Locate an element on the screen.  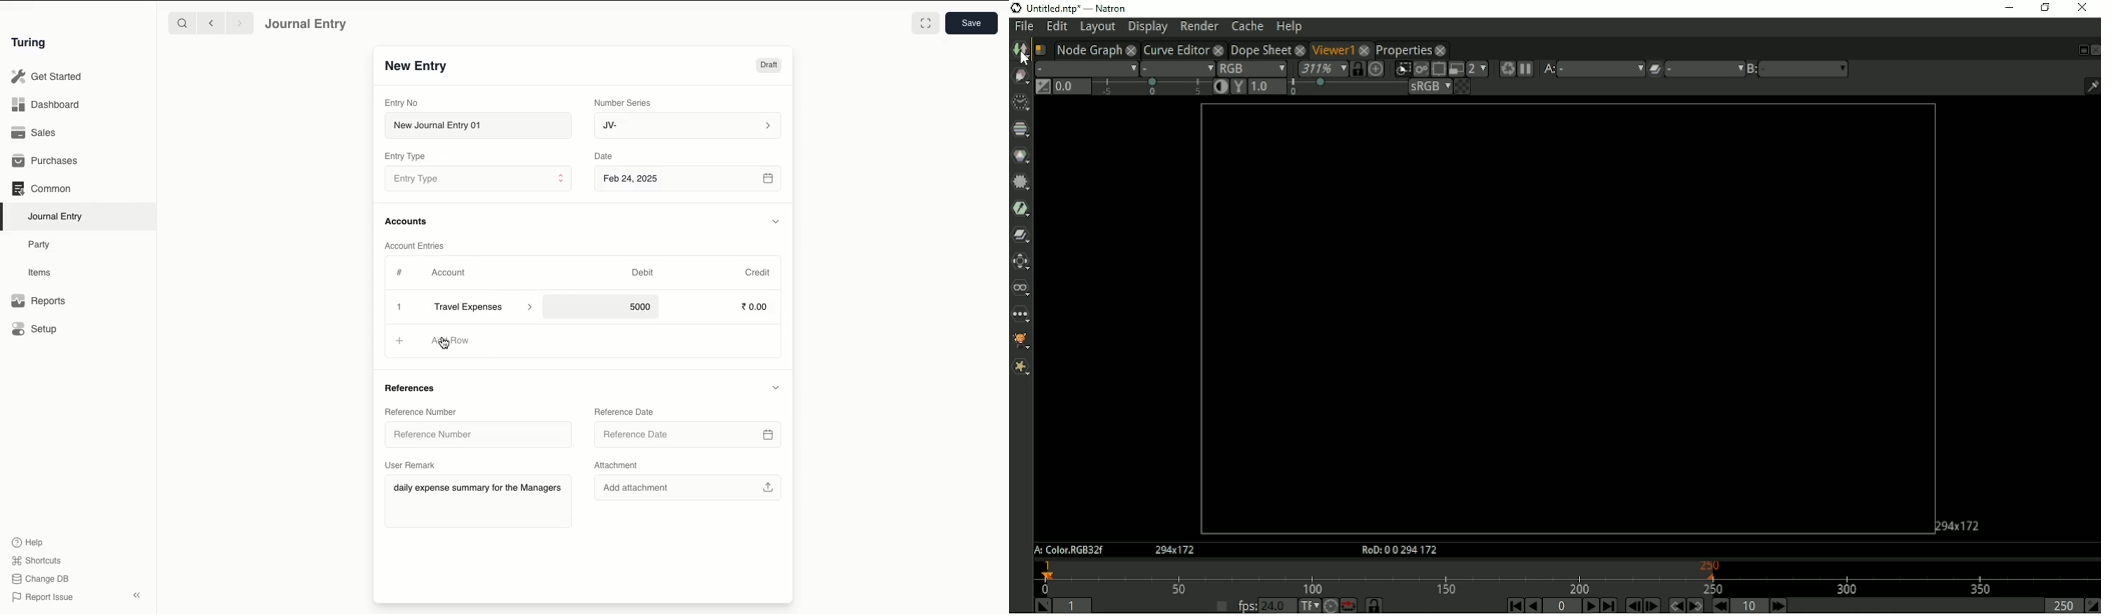
Forward is located at coordinates (240, 22).